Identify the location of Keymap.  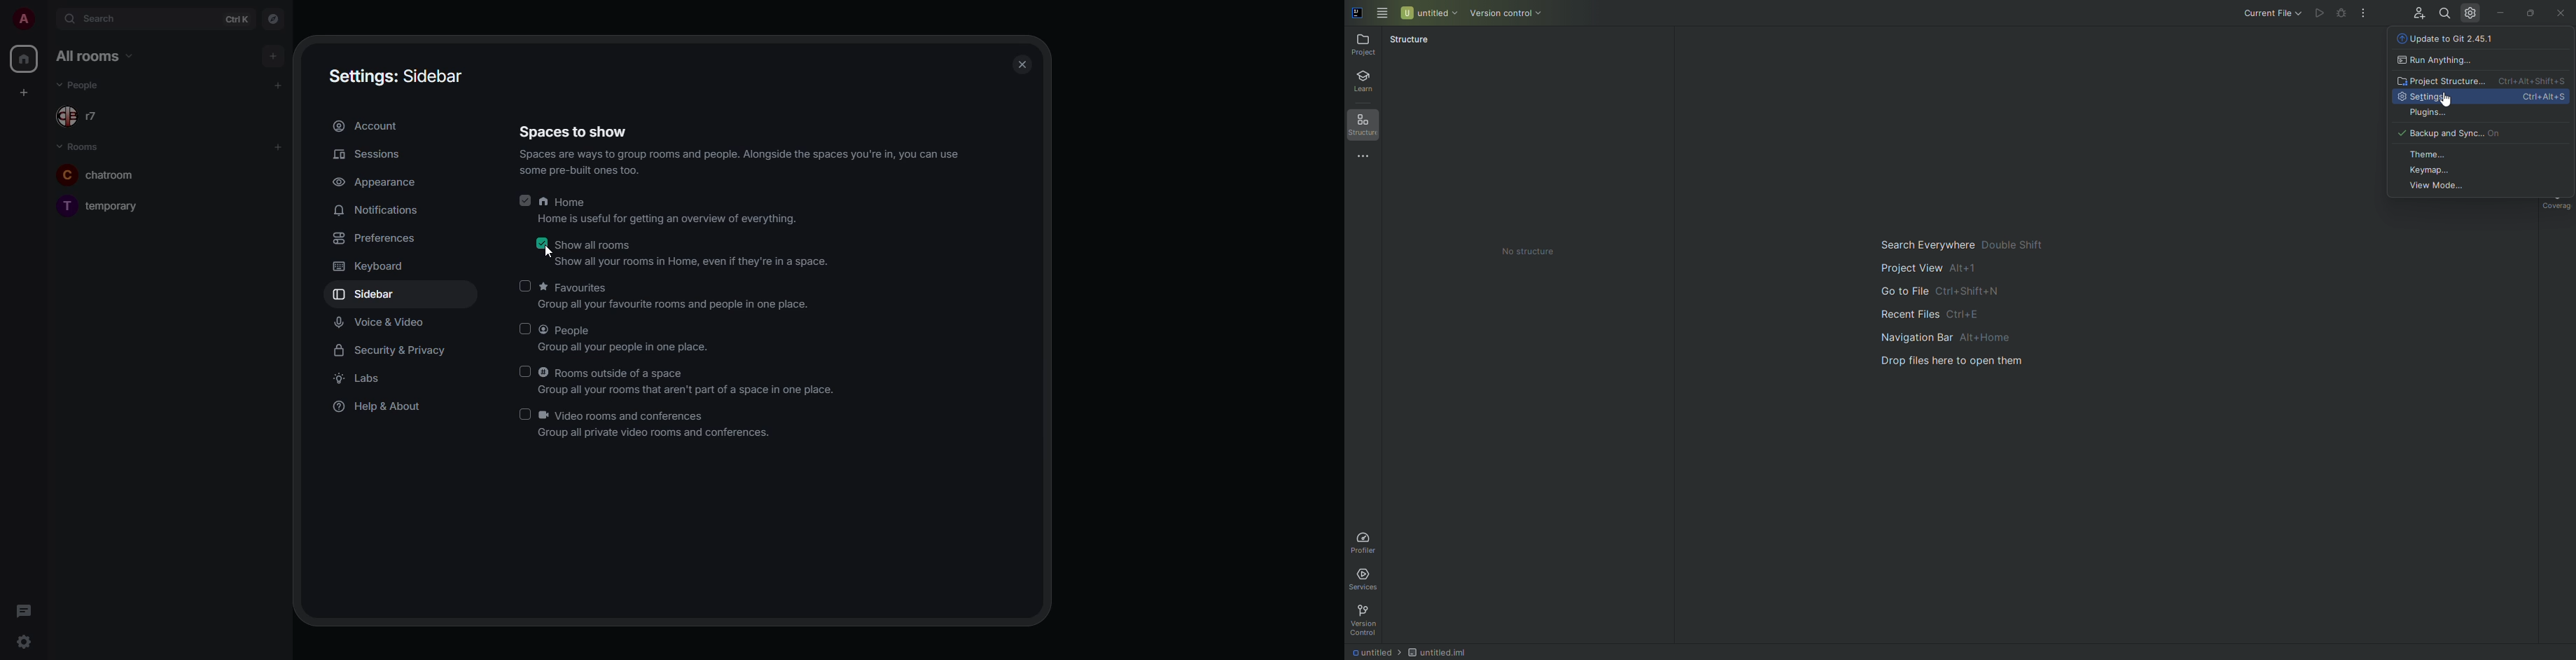
(2484, 172).